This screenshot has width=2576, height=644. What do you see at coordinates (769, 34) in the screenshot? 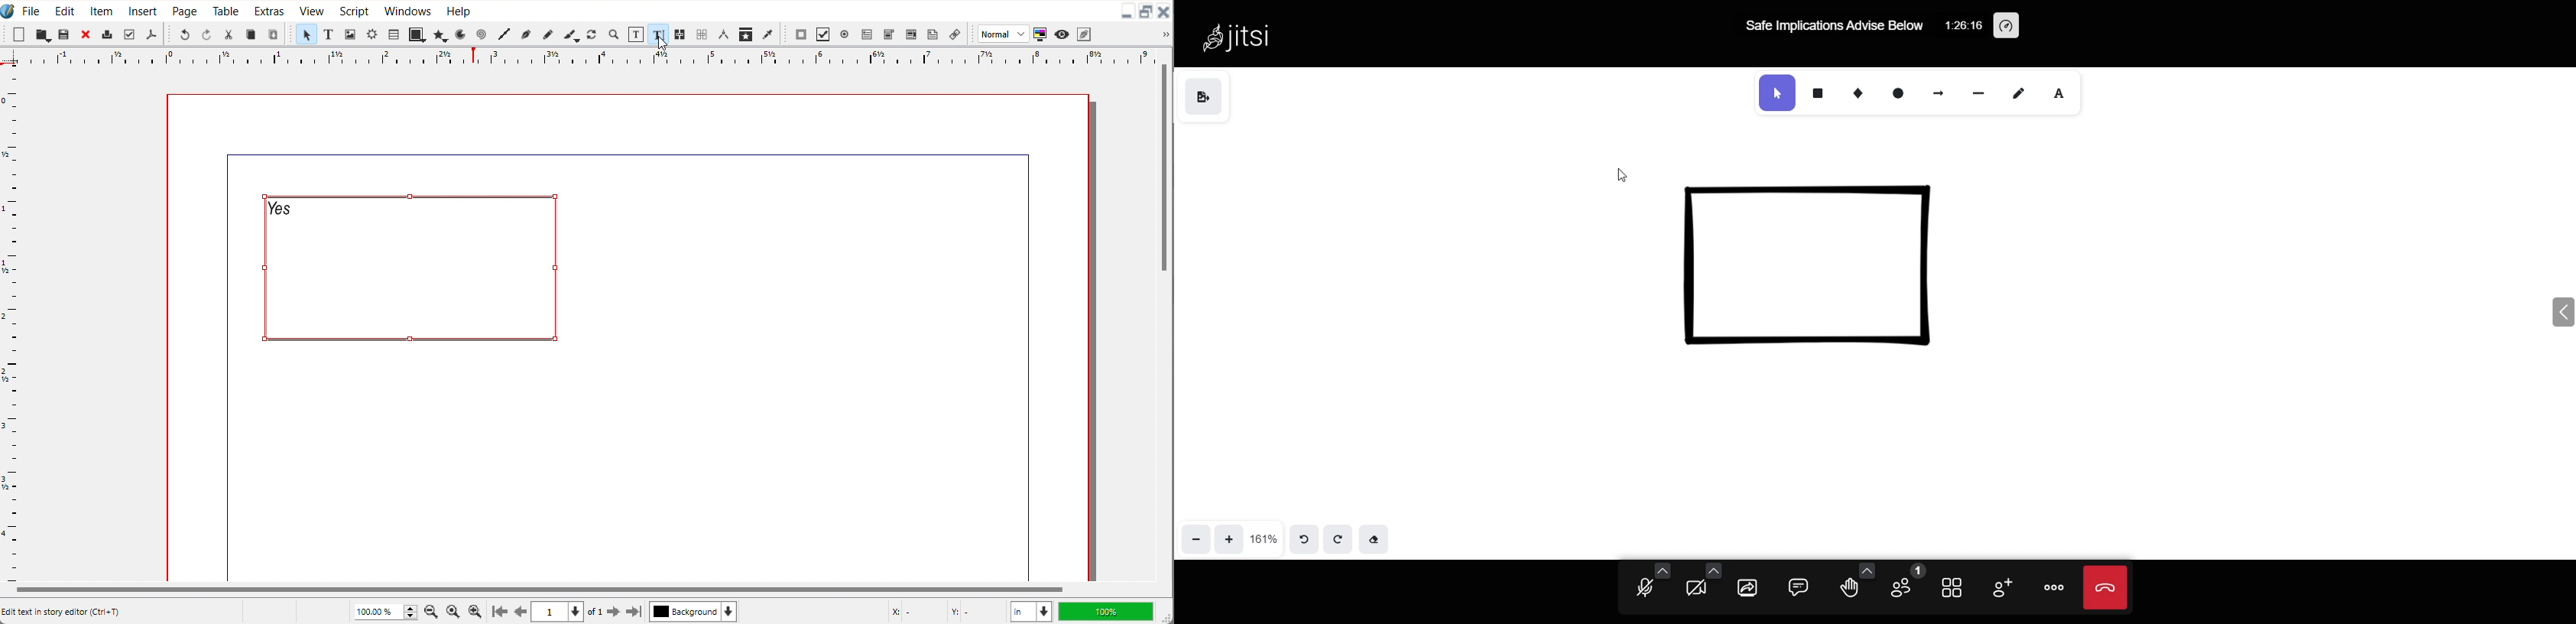
I see `Eye Dropper` at bounding box center [769, 34].